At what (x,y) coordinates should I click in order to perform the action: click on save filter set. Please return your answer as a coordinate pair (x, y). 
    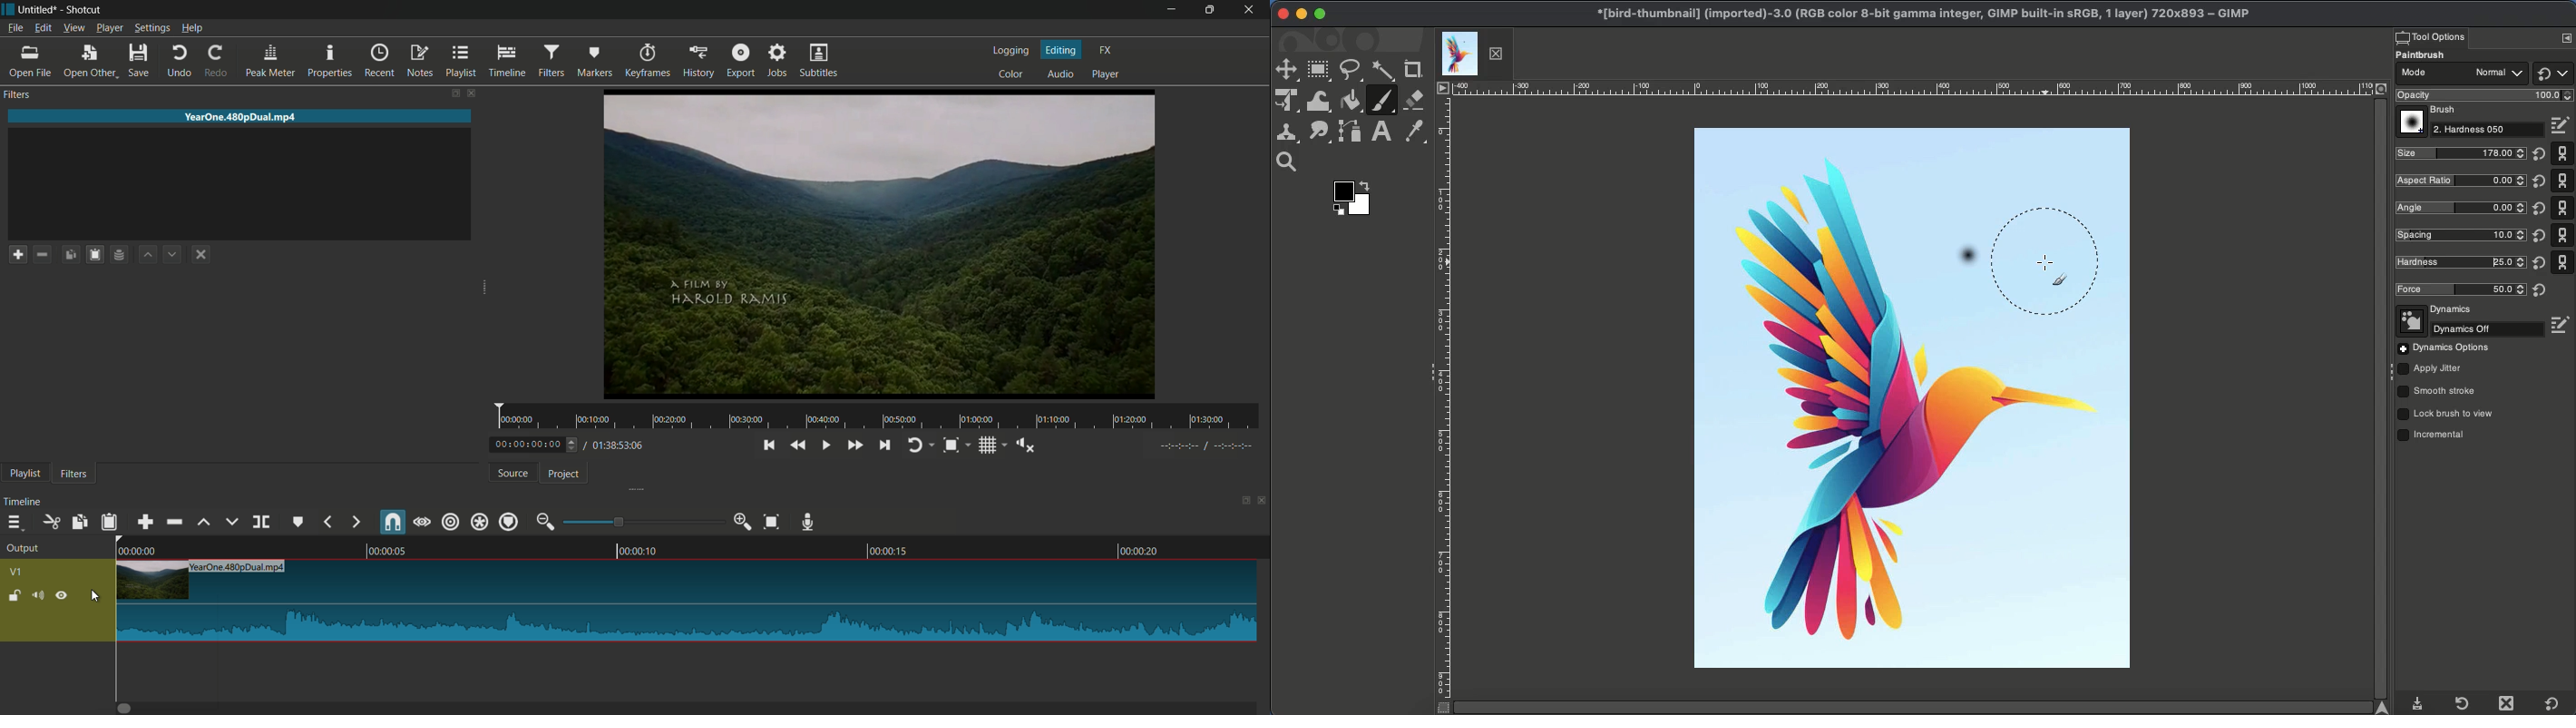
    Looking at the image, I should click on (118, 255).